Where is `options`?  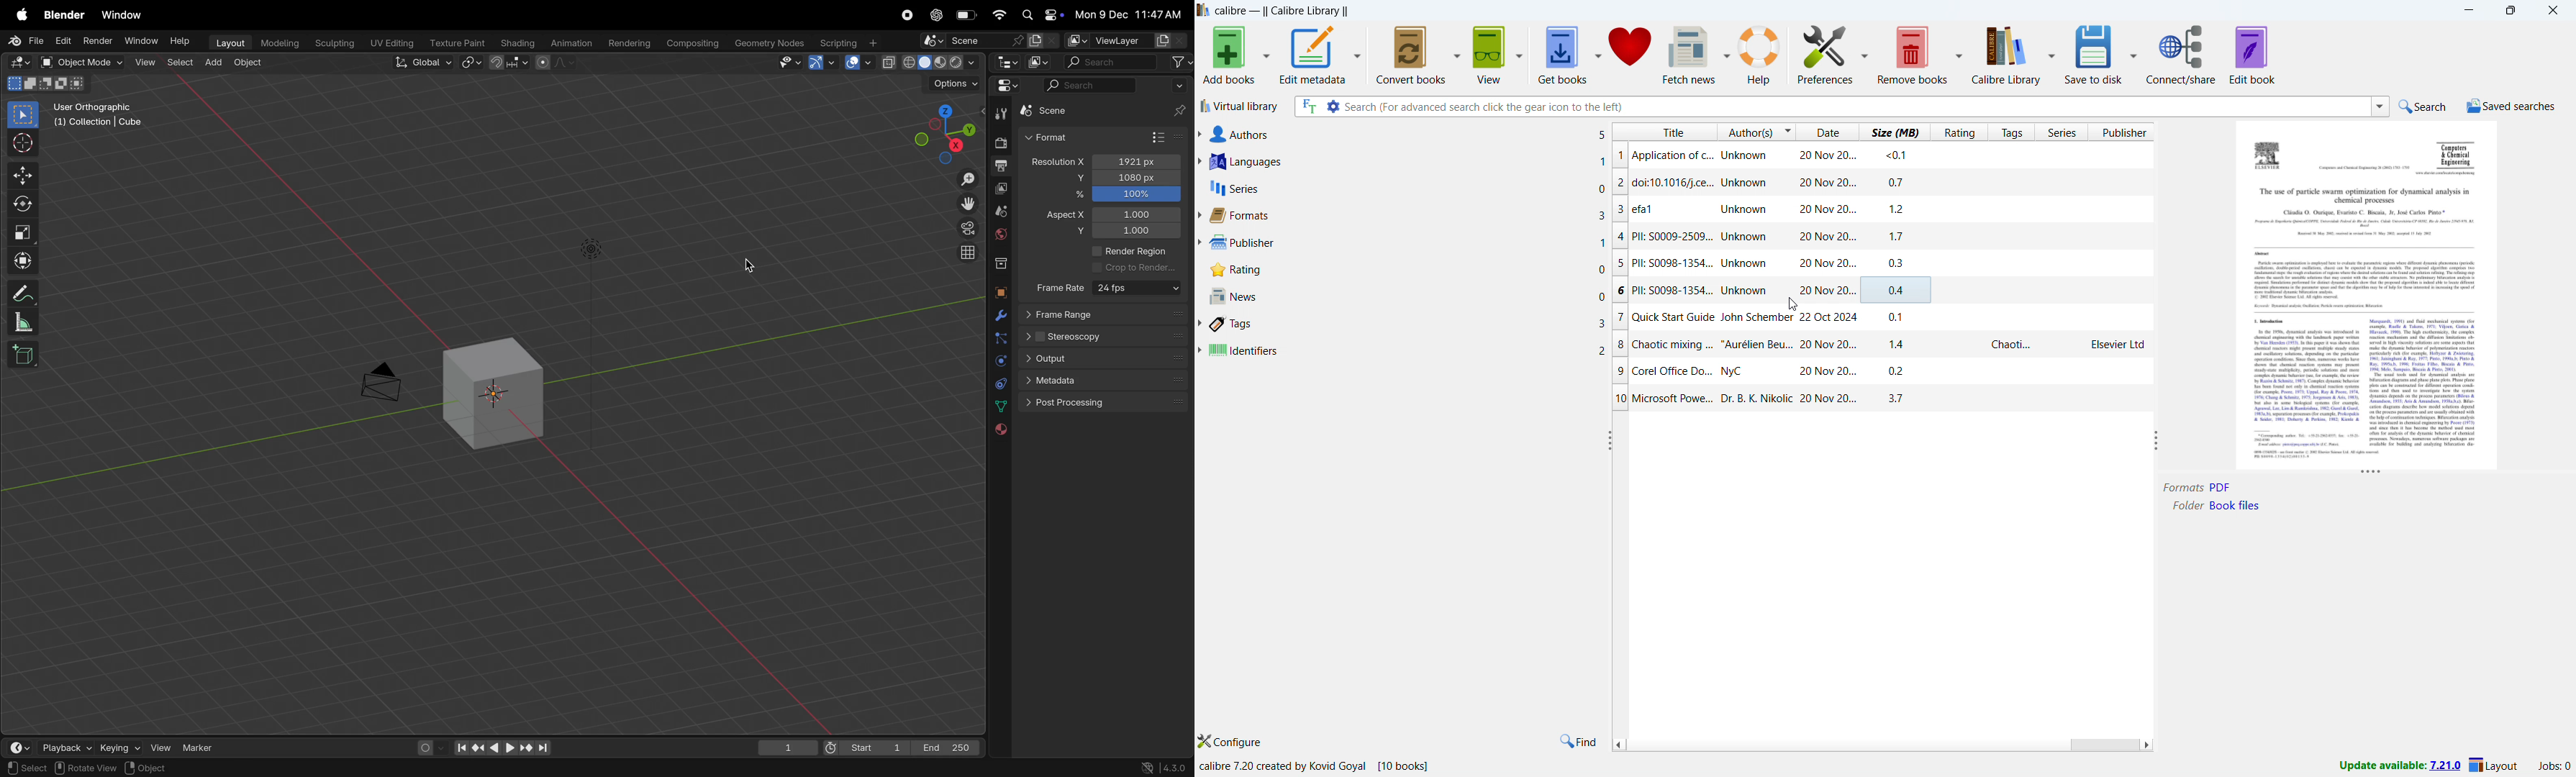
options is located at coordinates (949, 82).